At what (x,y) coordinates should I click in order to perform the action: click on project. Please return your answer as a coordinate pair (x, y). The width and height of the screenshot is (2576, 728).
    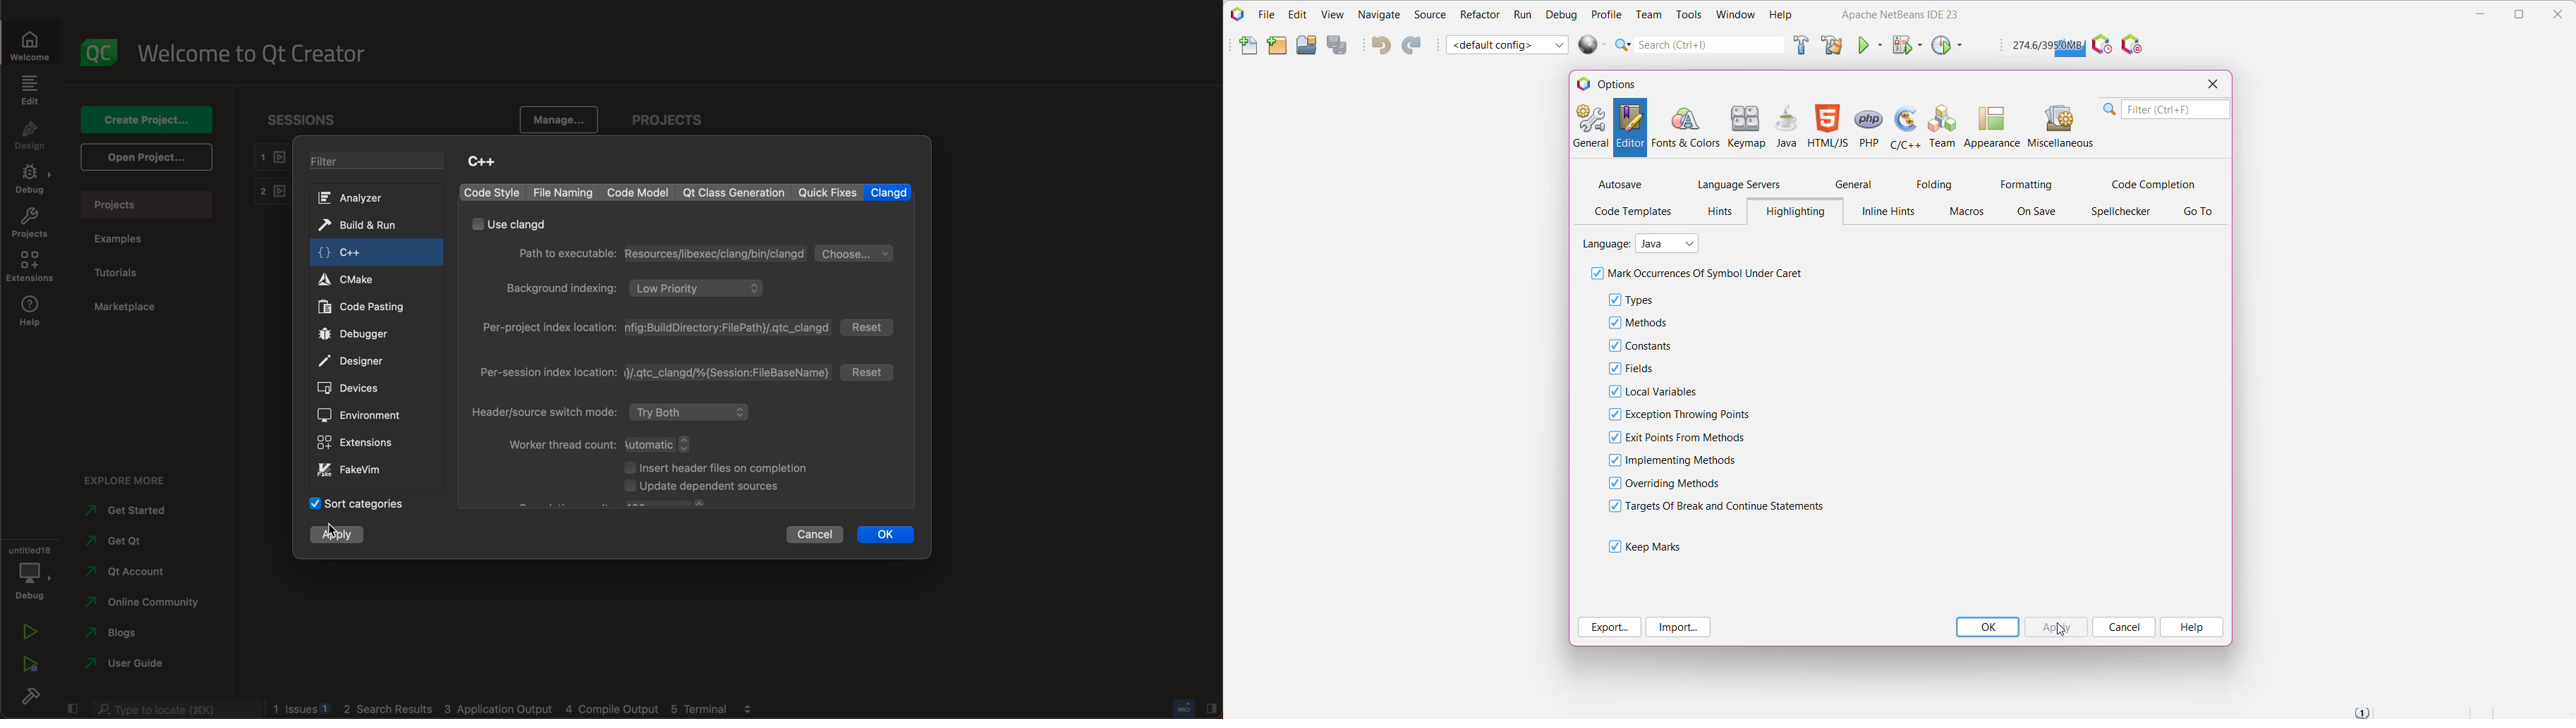
    Looking at the image, I should click on (29, 225).